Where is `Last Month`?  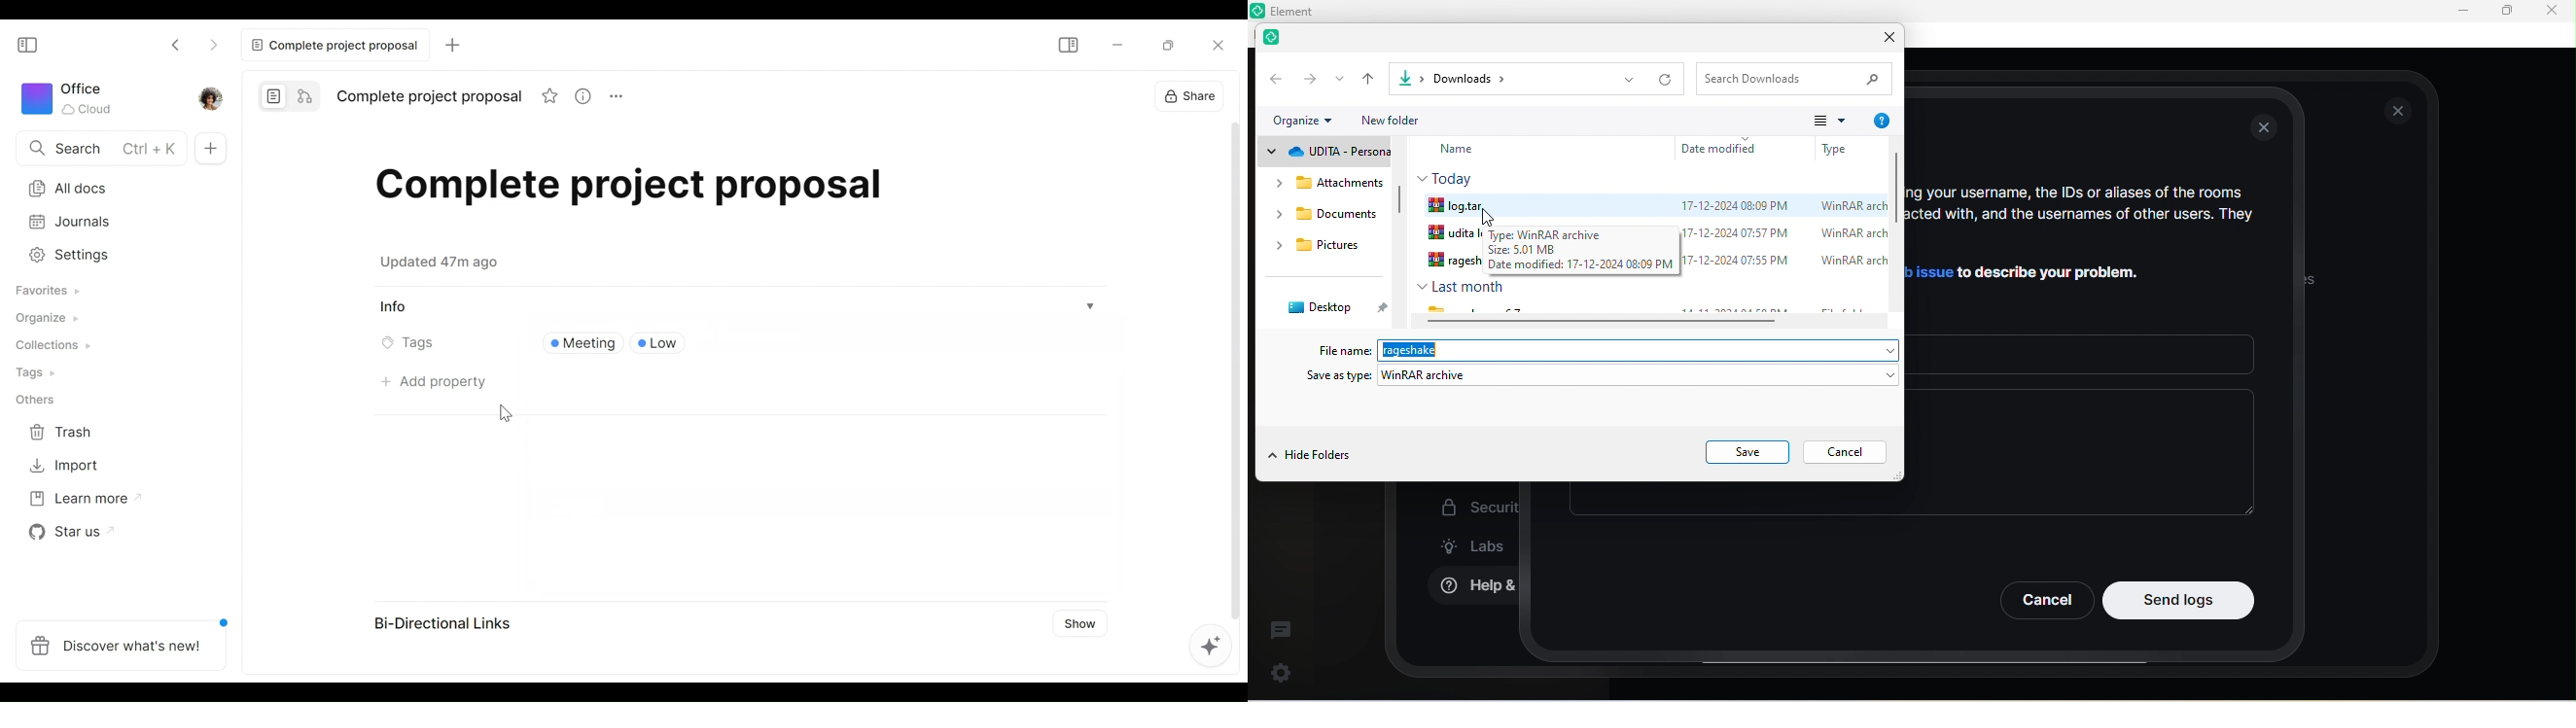
Last Month is located at coordinates (1461, 286).